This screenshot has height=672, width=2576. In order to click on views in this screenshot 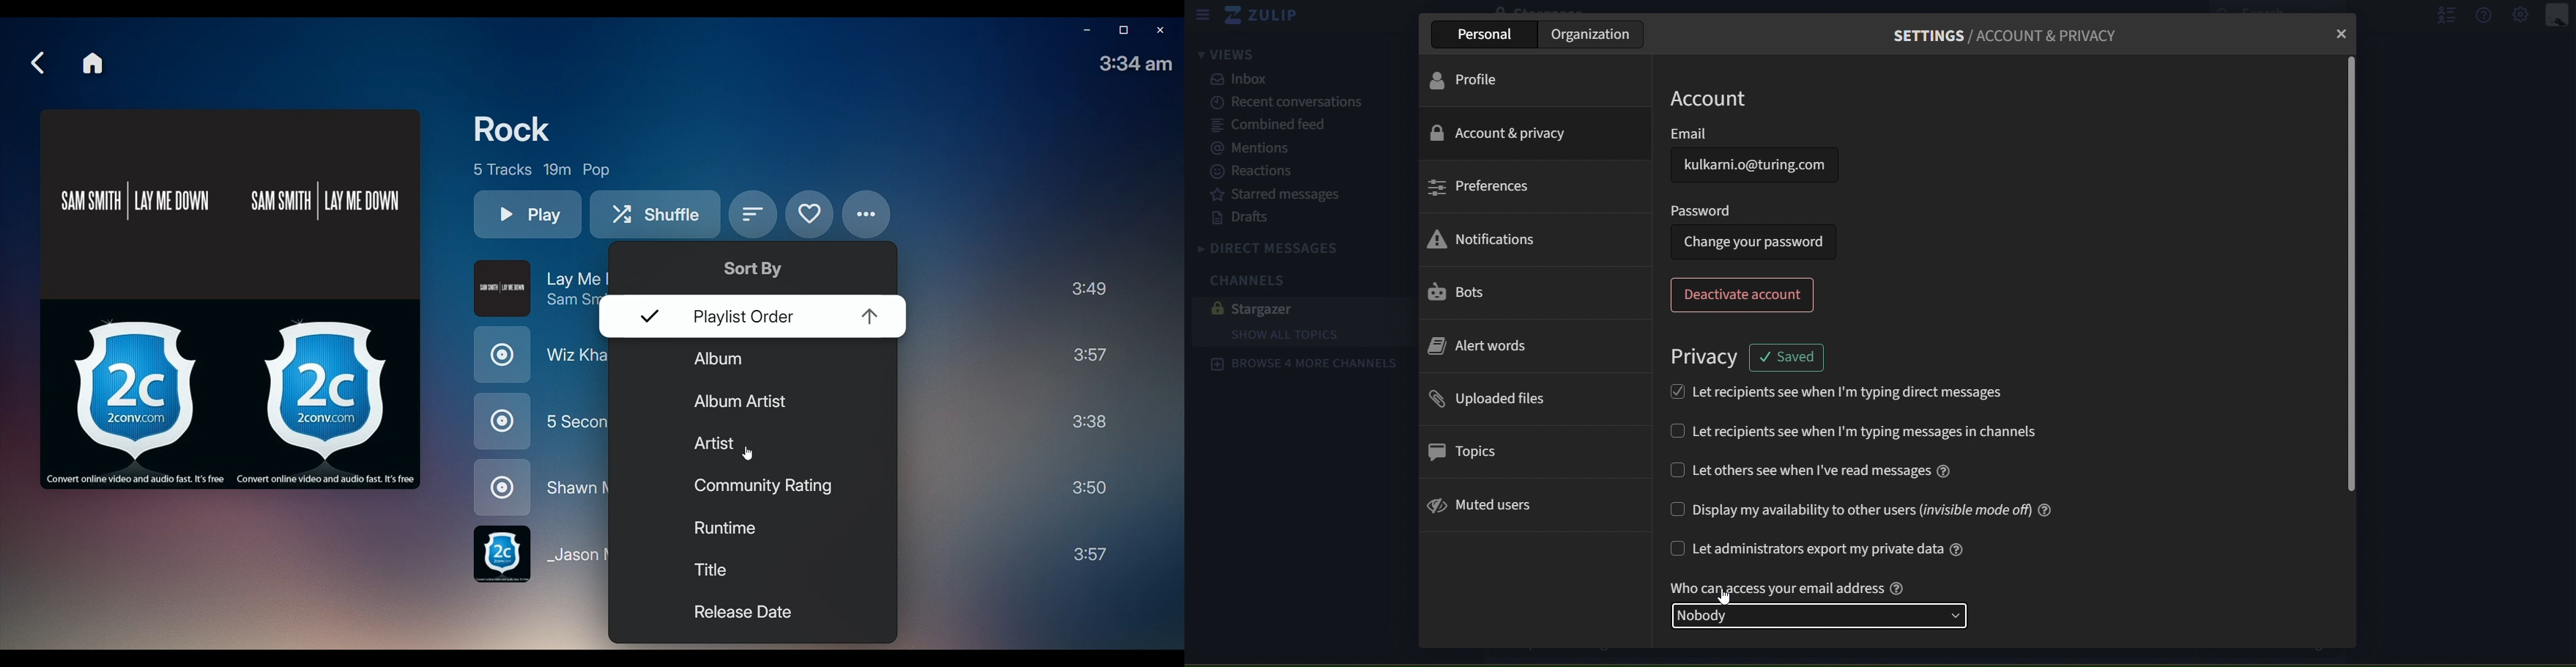, I will do `click(1223, 56)`.